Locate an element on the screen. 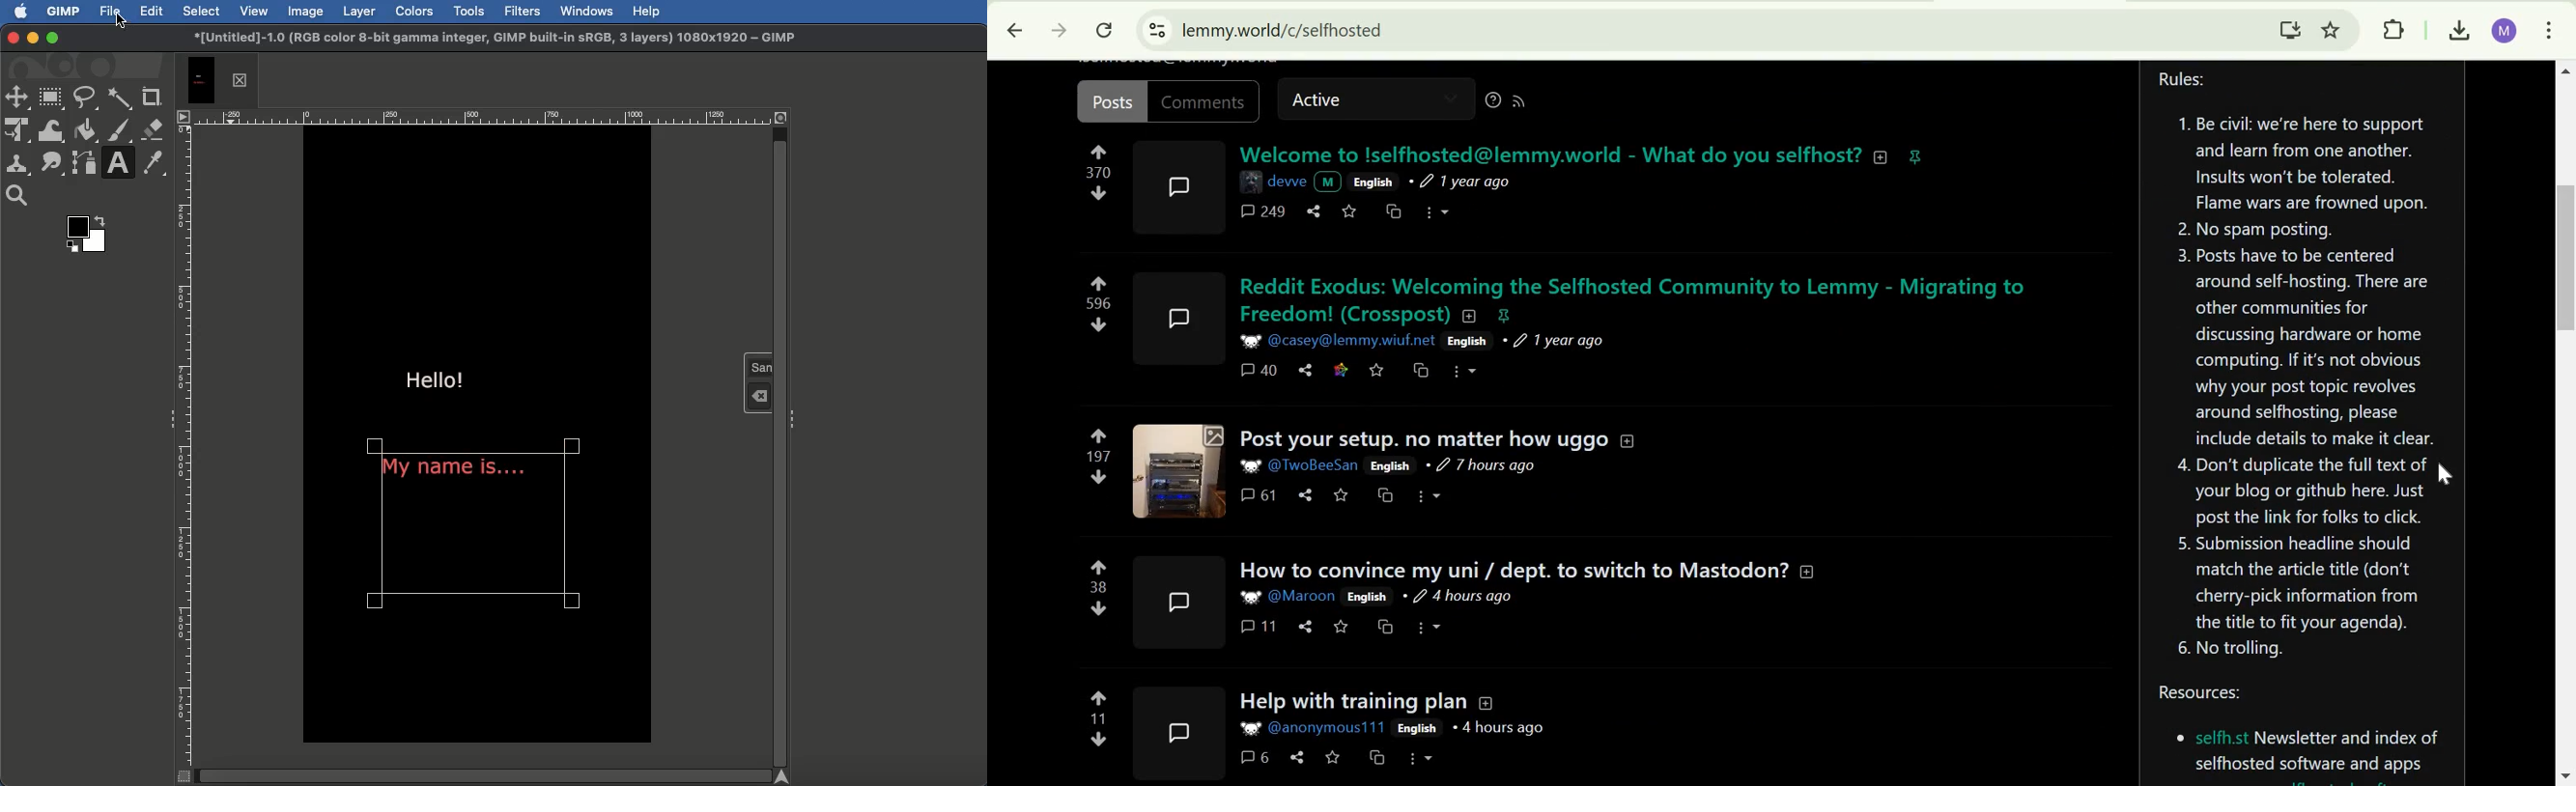  More is located at coordinates (1428, 497).